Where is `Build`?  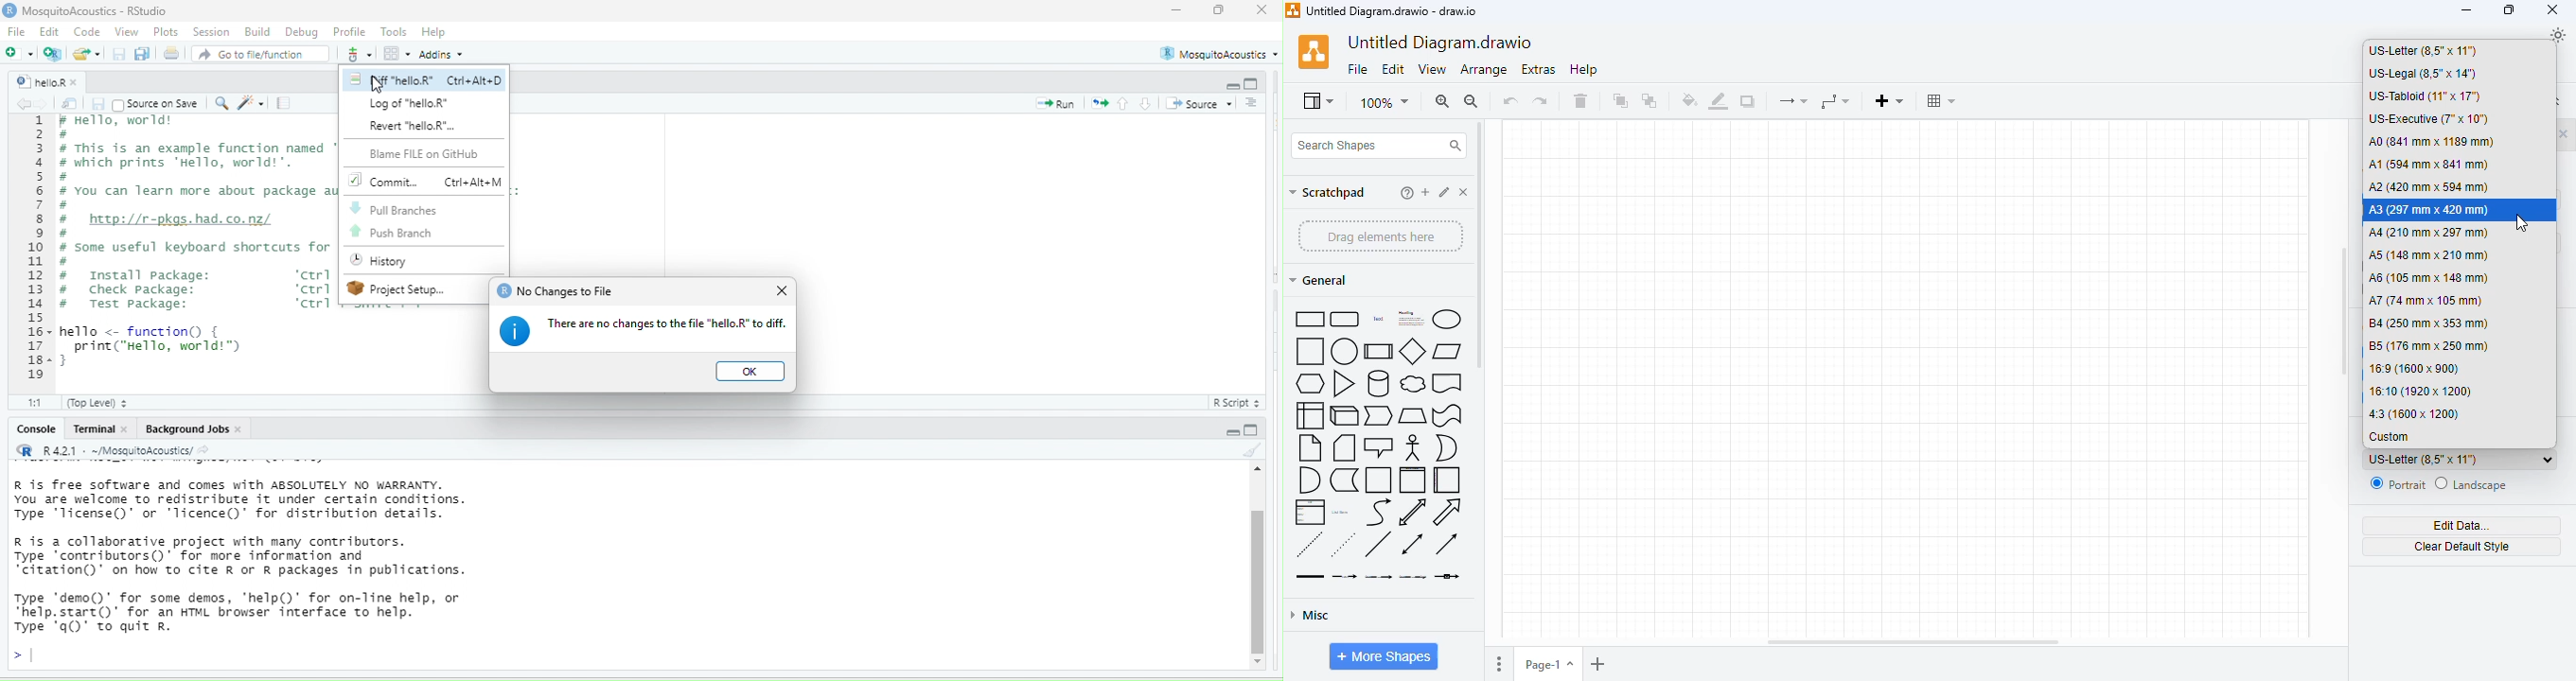
Build is located at coordinates (255, 33).